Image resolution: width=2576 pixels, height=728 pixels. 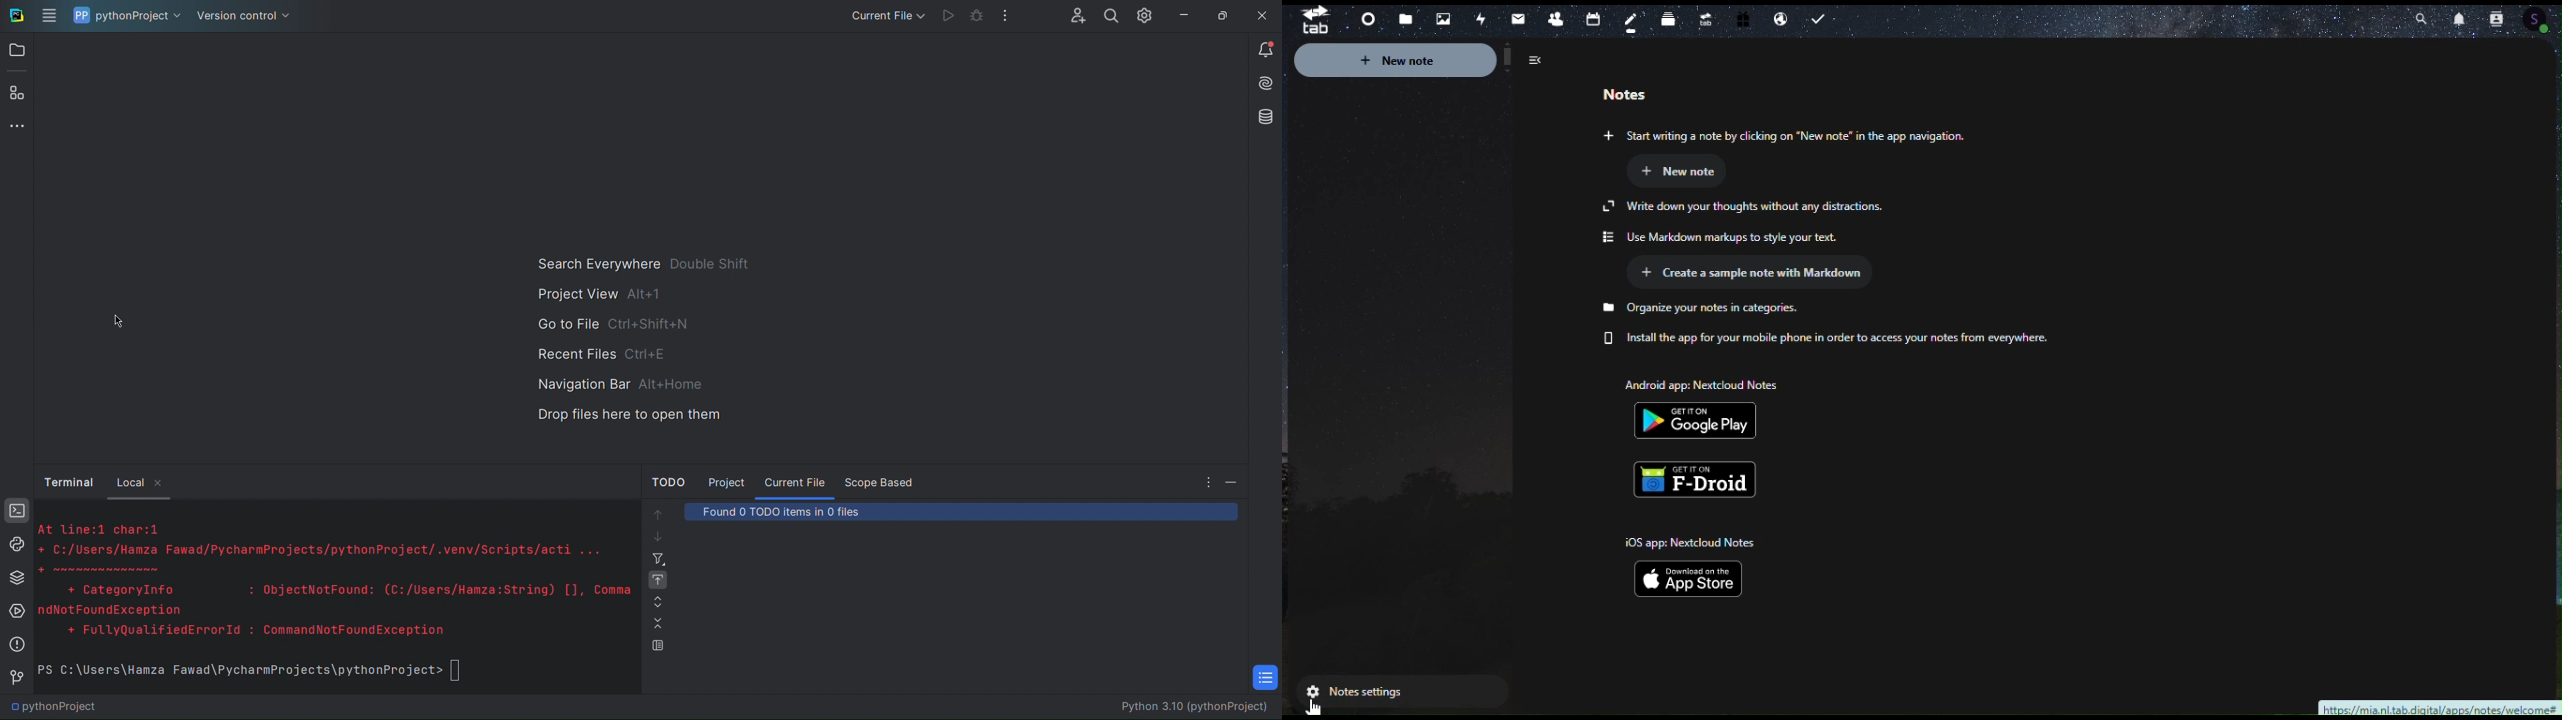 I want to click on Cursor, so click(x=119, y=319).